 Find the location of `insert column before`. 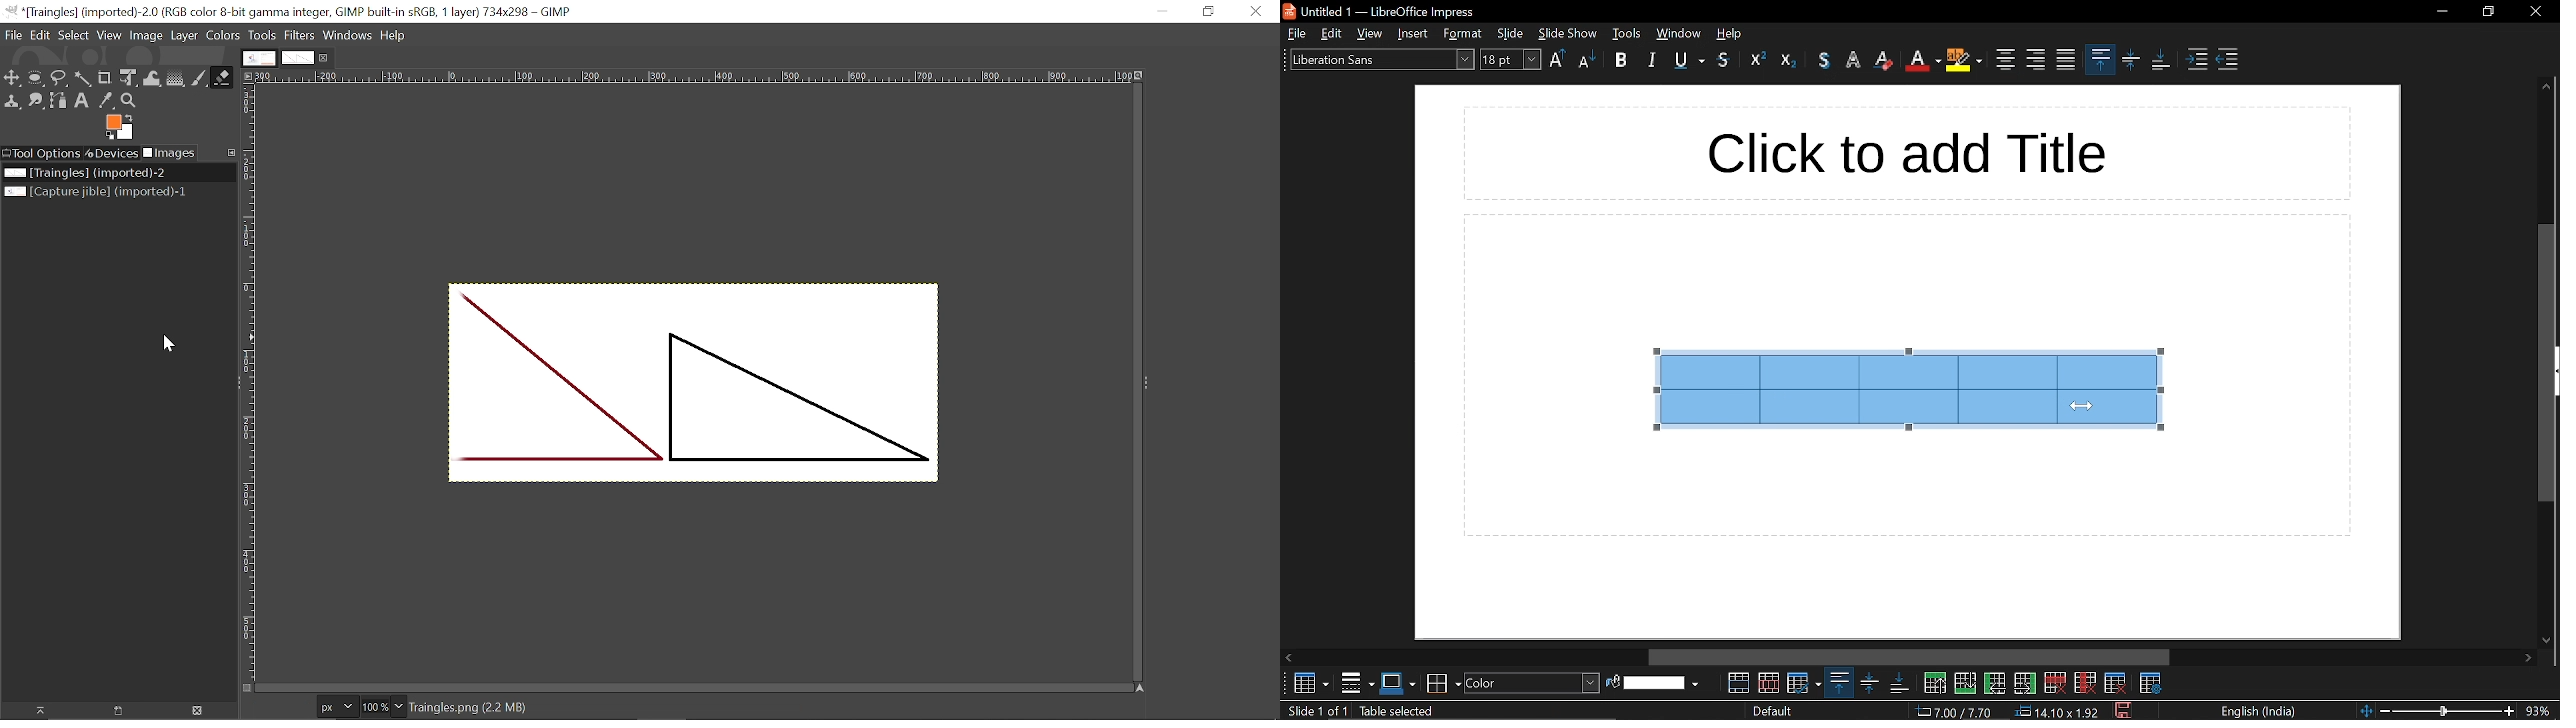

insert column before is located at coordinates (1995, 683).